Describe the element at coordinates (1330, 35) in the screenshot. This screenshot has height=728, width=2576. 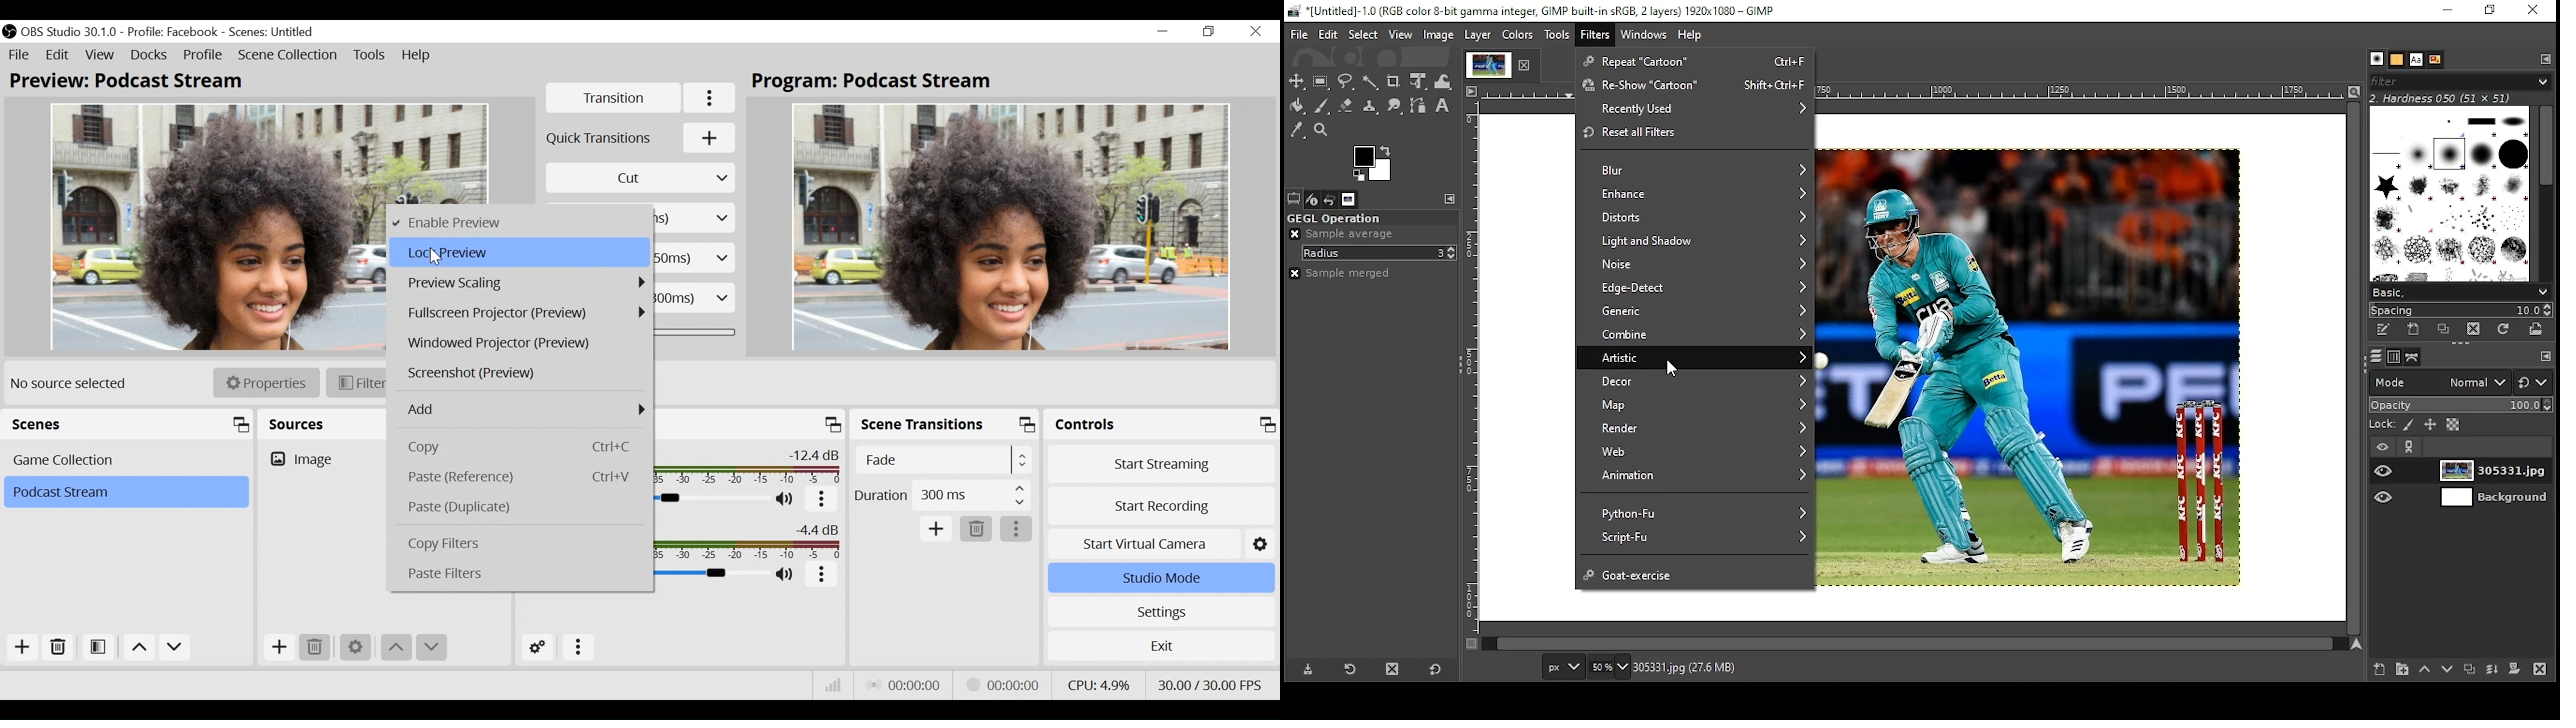
I see `edit` at that location.